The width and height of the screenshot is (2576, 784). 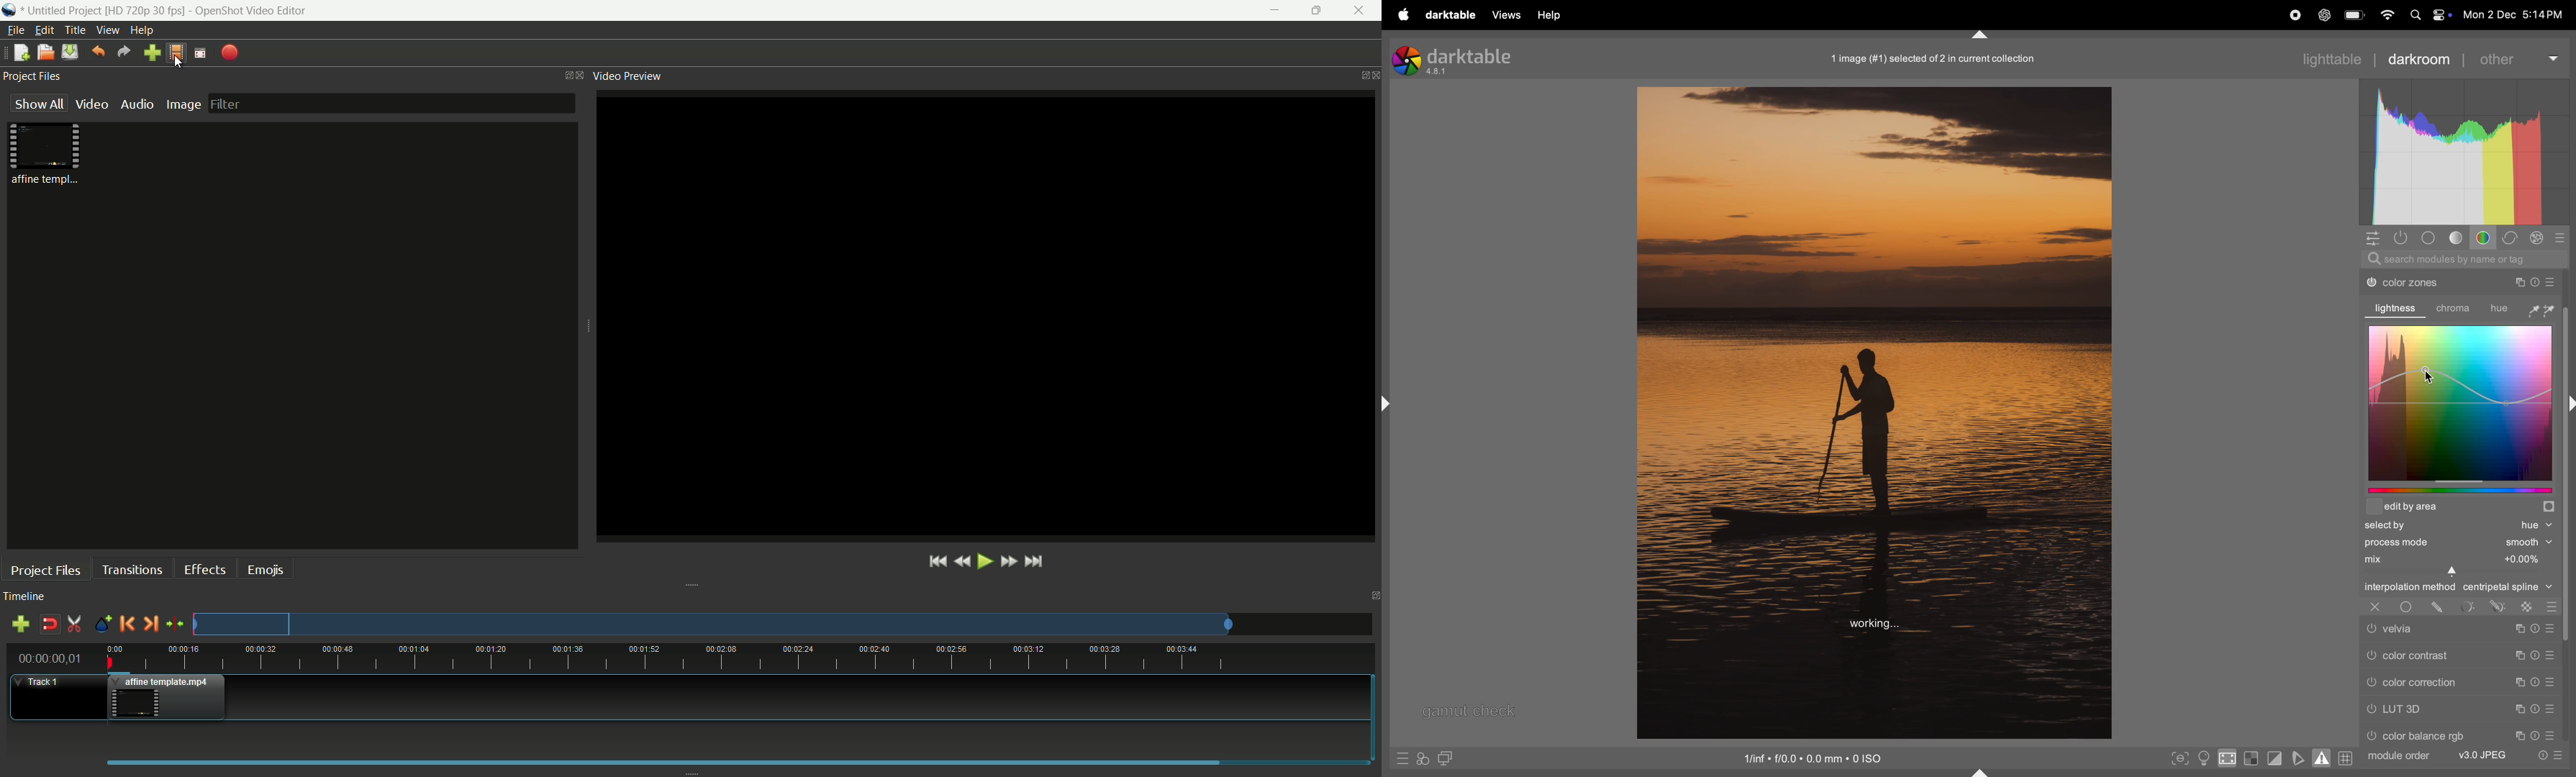 I want to click on , so click(x=2569, y=507).